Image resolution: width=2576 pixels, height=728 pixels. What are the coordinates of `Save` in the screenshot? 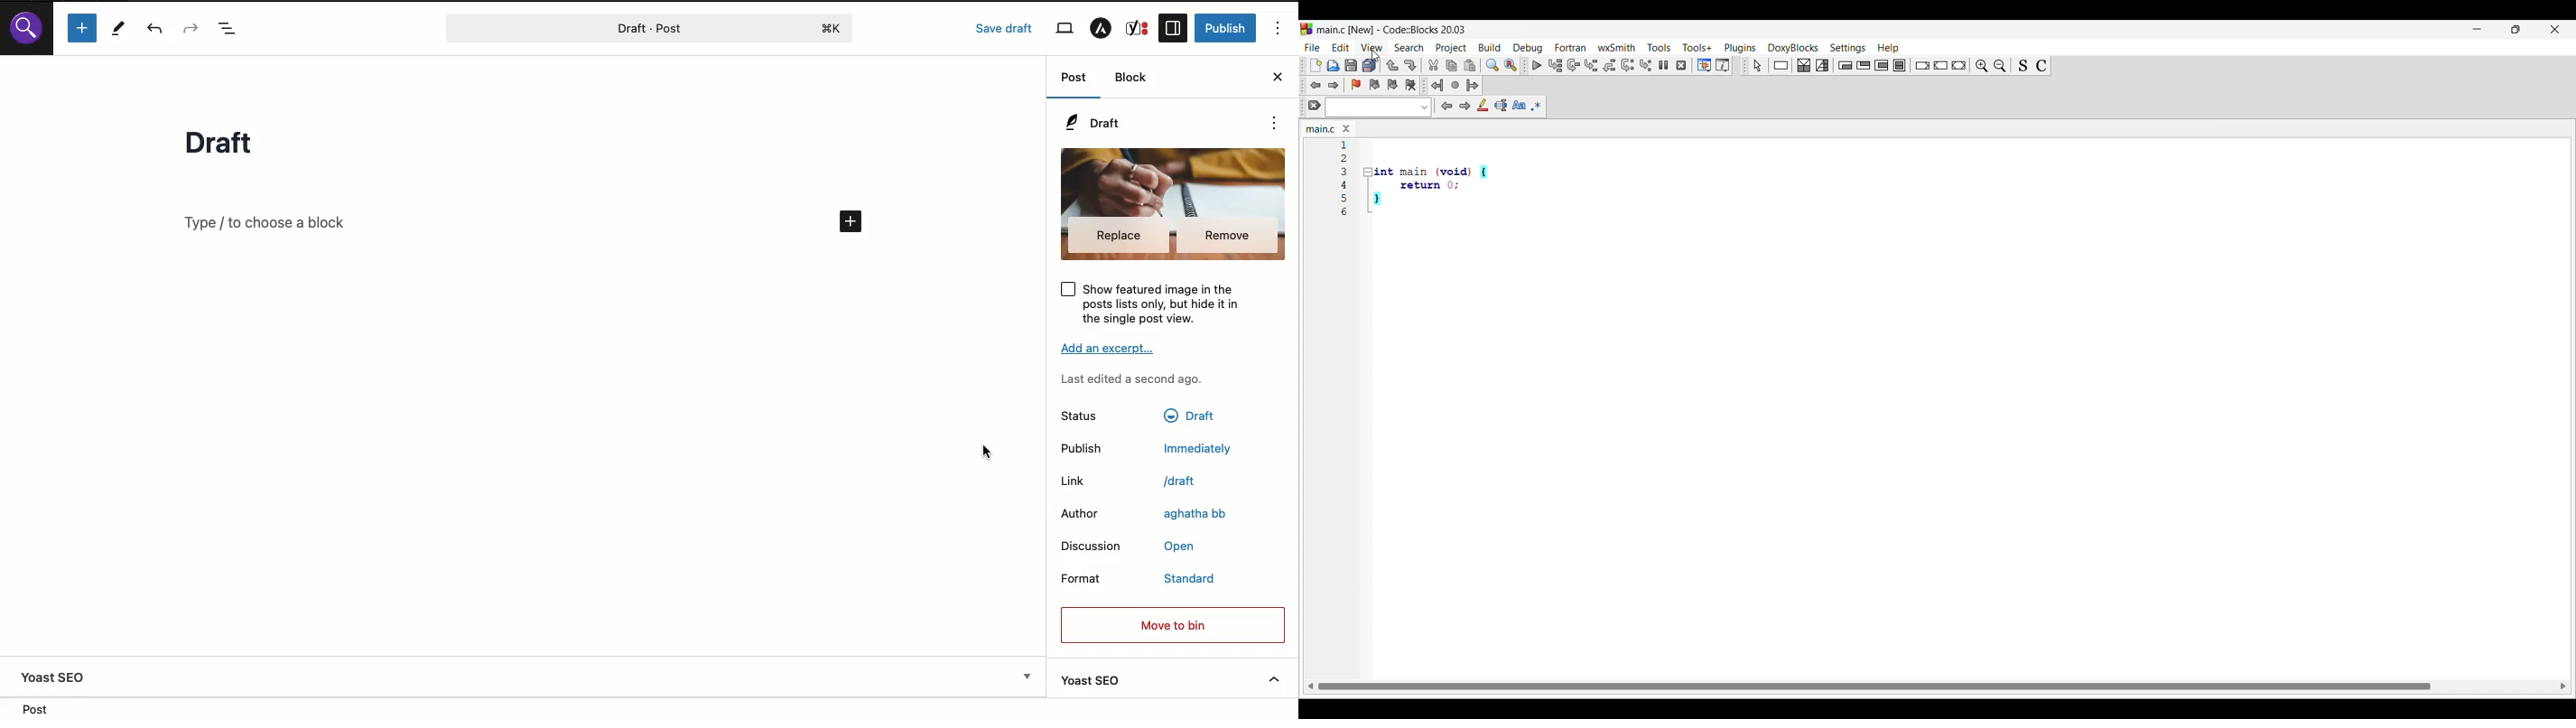 It's located at (1351, 65).